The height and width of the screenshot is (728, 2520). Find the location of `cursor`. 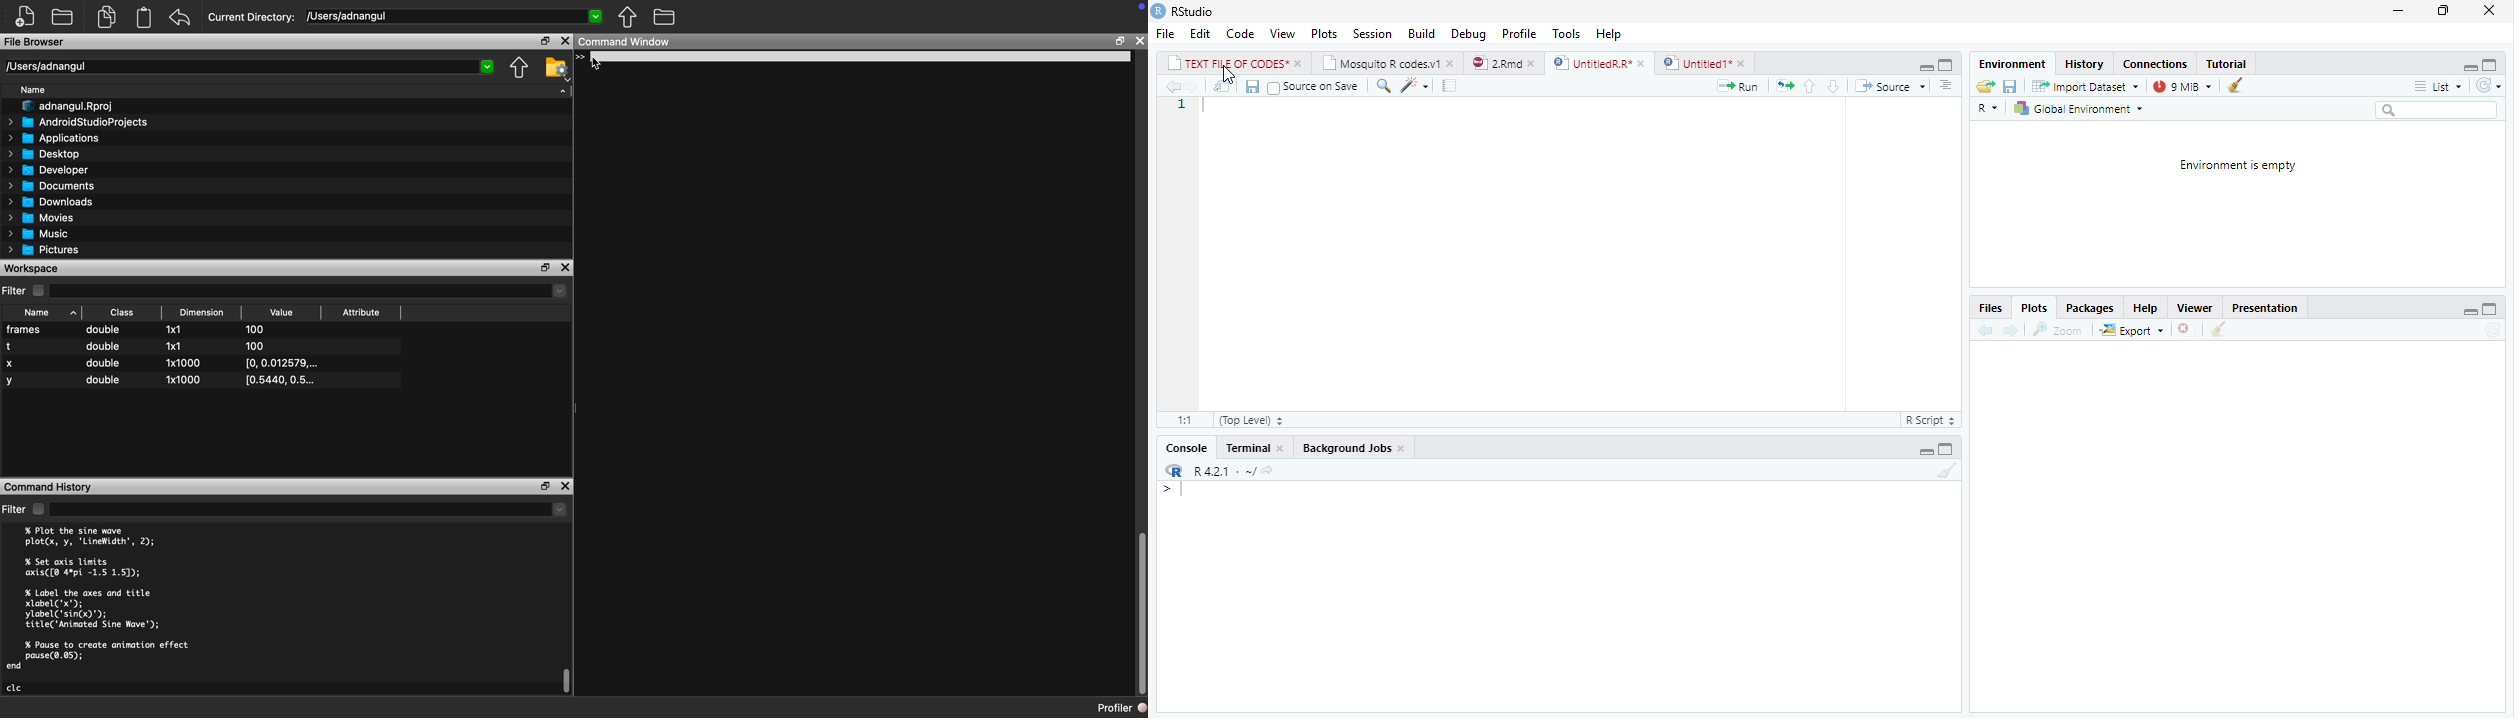

cursor is located at coordinates (1227, 75).